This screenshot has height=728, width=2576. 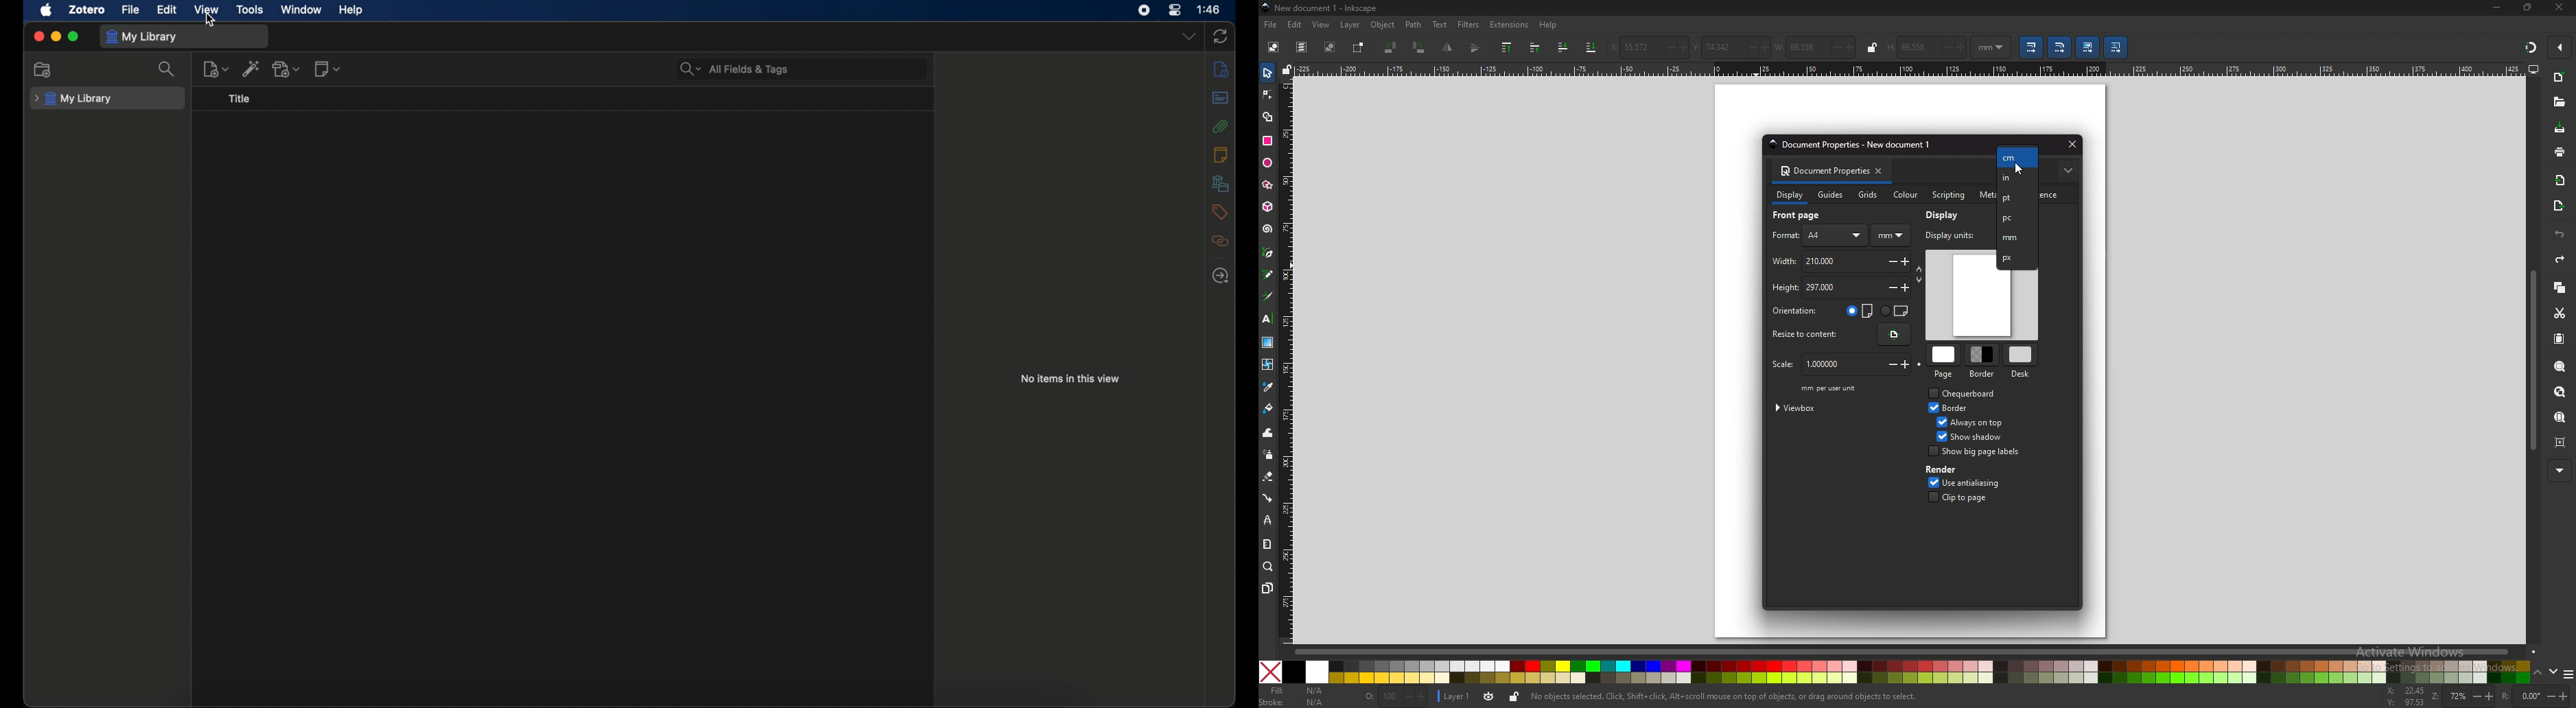 What do you see at coordinates (1221, 69) in the screenshot?
I see `info` at bounding box center [1221, 69].